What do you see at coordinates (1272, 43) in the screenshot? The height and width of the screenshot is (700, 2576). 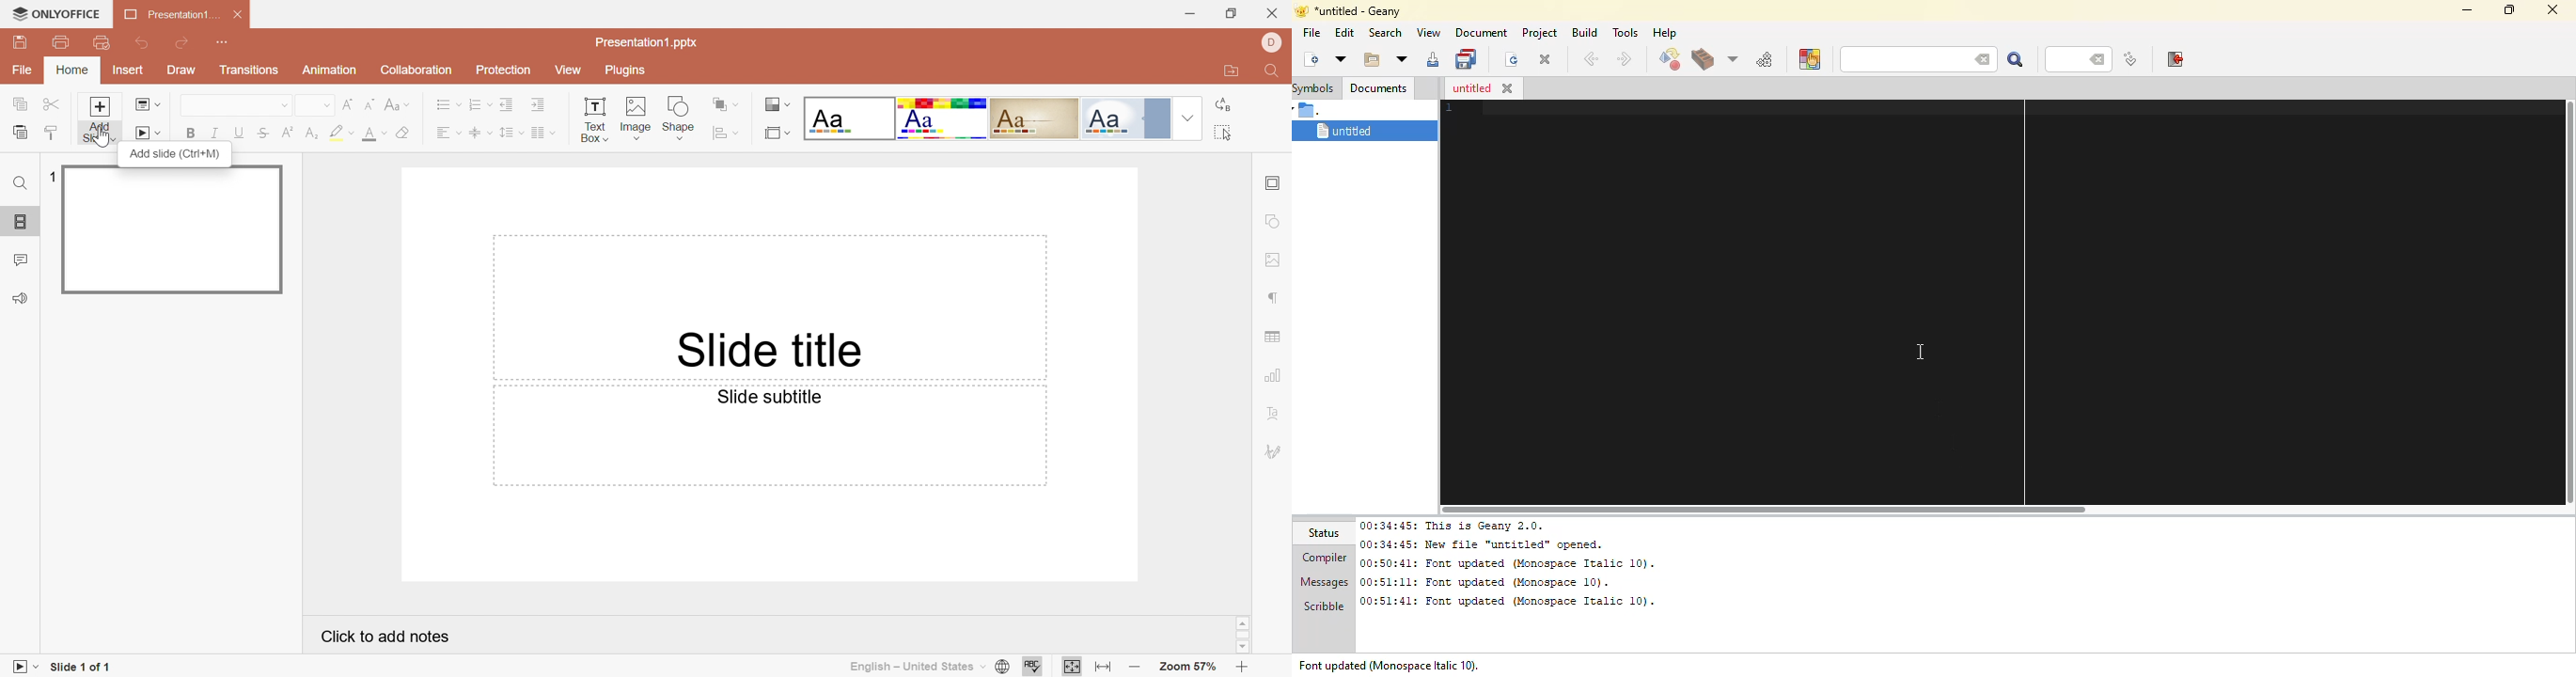 I see `DELL` at bounding box center [1272, 43].